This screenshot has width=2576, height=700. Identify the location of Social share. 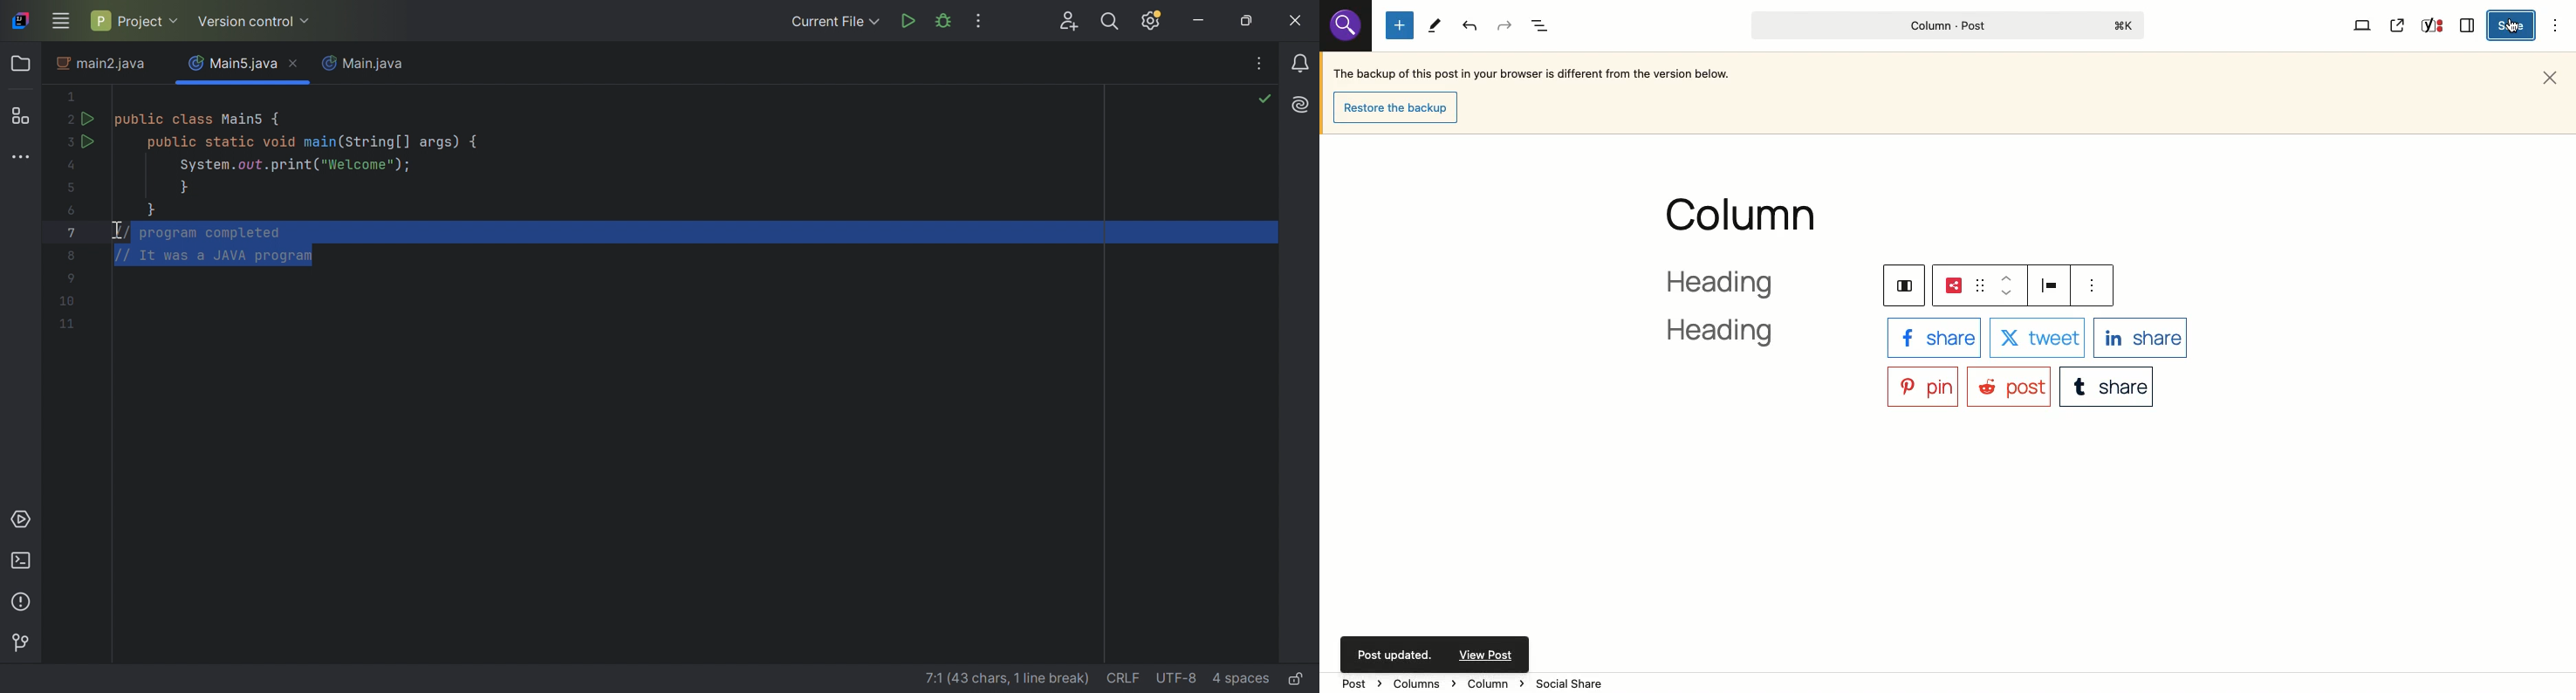
(1953, 285).